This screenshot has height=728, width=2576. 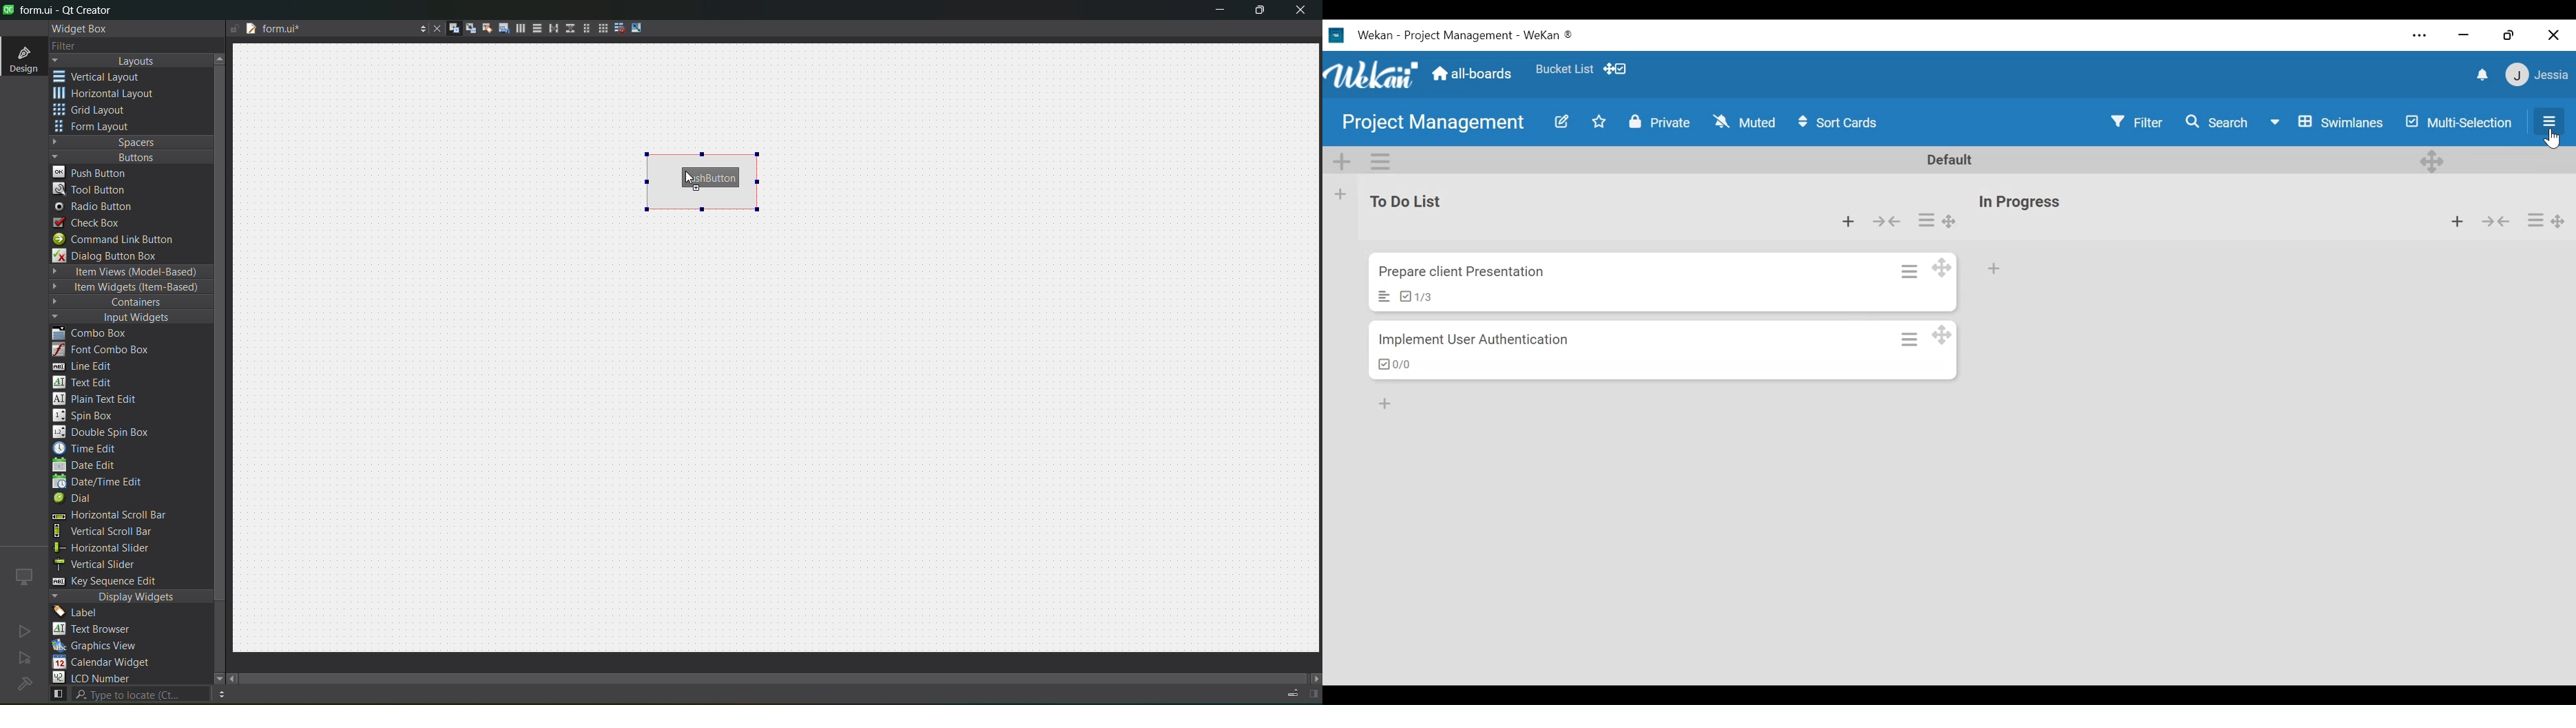 What do you see at coordinates (124, 303) in the screenshot?
I see `containers` at bounding box center [124, 303].